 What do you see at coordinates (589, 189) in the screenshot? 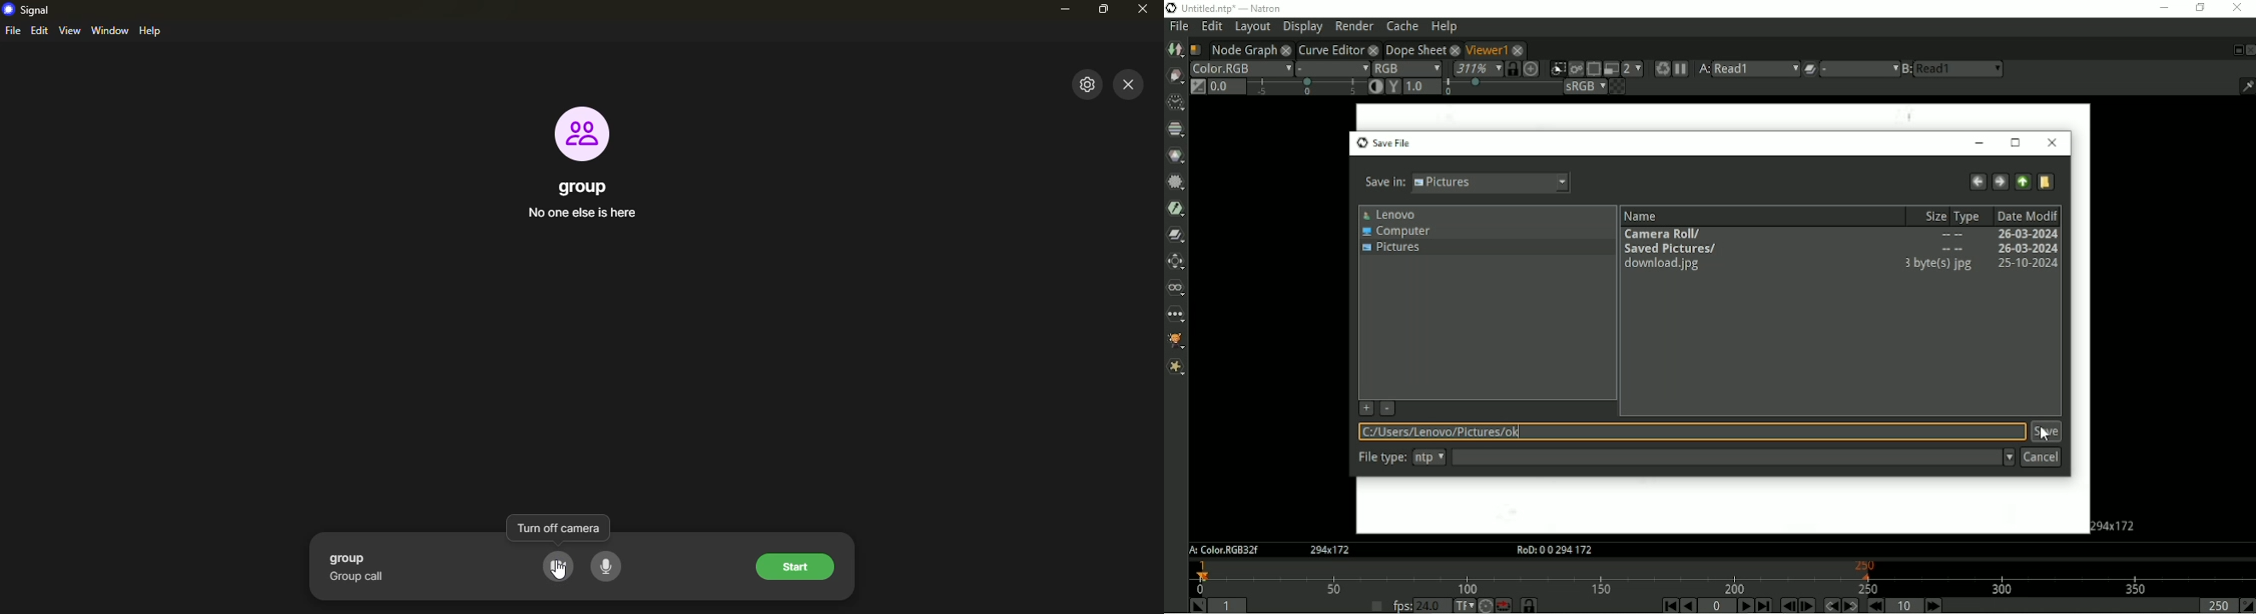
I see `group` at bounding box center [589, 189].